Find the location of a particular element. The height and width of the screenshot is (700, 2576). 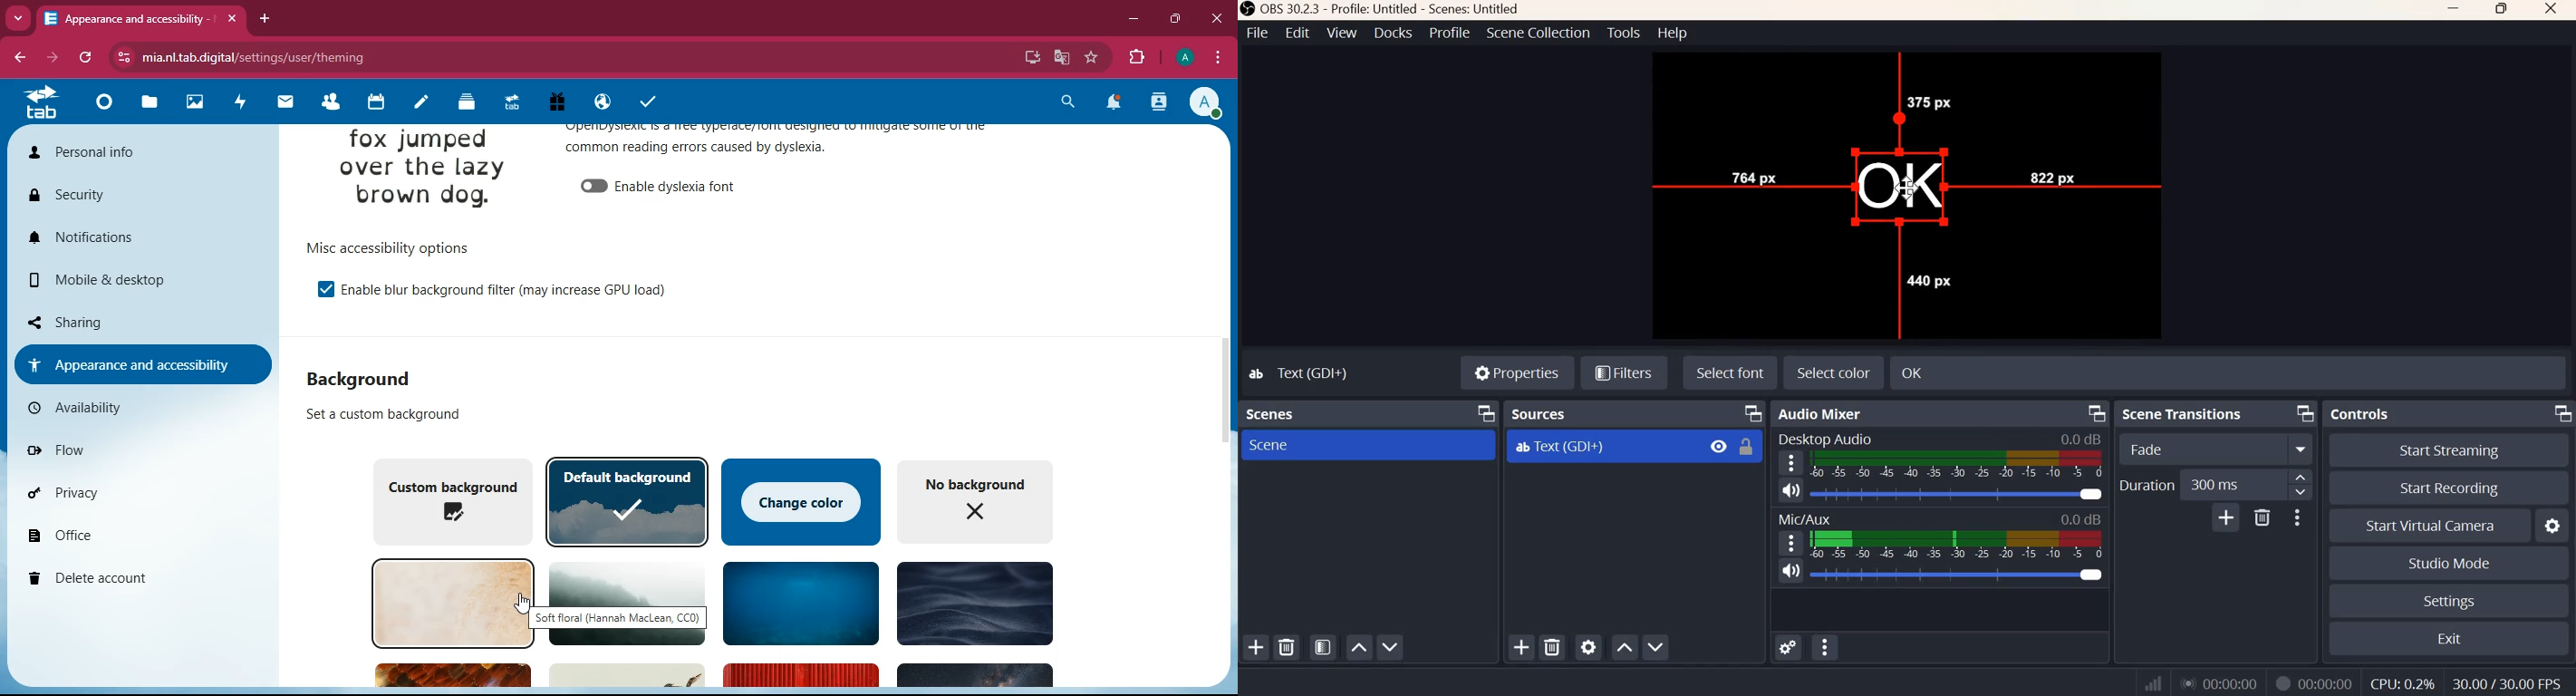

Duration Input is located at coordinates (2233, 485).